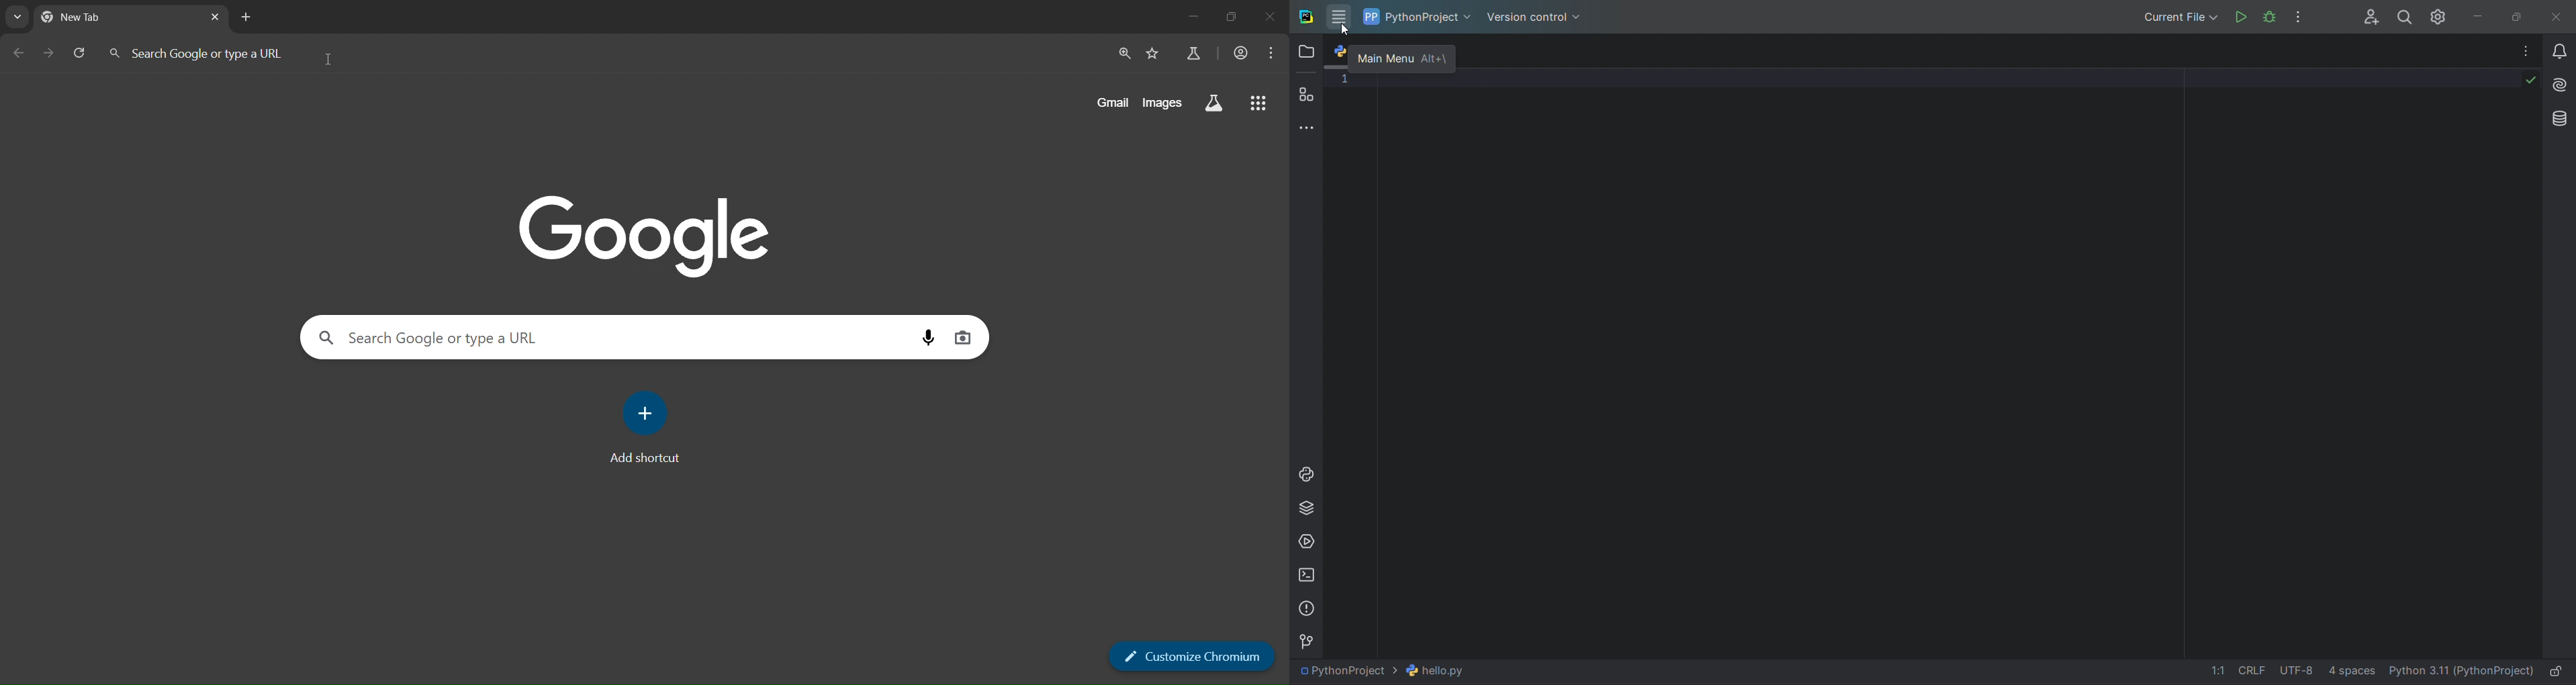  I want to click on structure, so click(1307, 95).